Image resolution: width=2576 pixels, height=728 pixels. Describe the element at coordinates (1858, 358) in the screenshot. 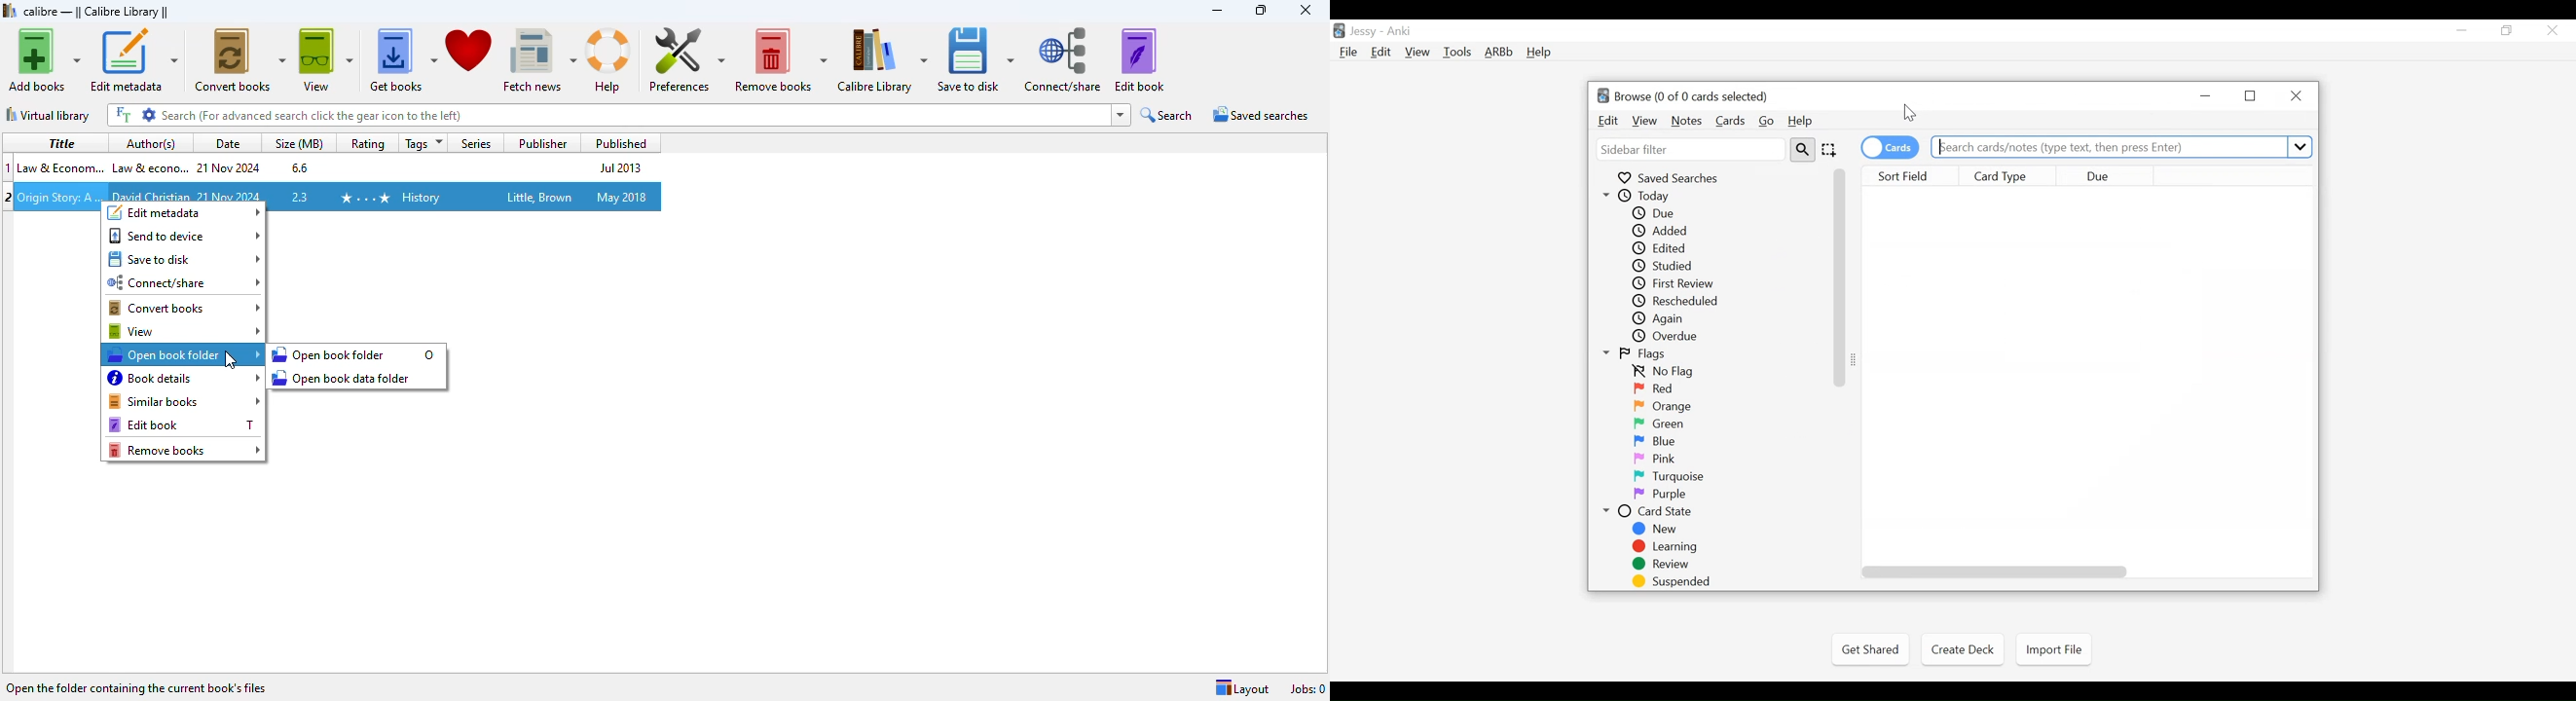

I see `Resize` at that location.